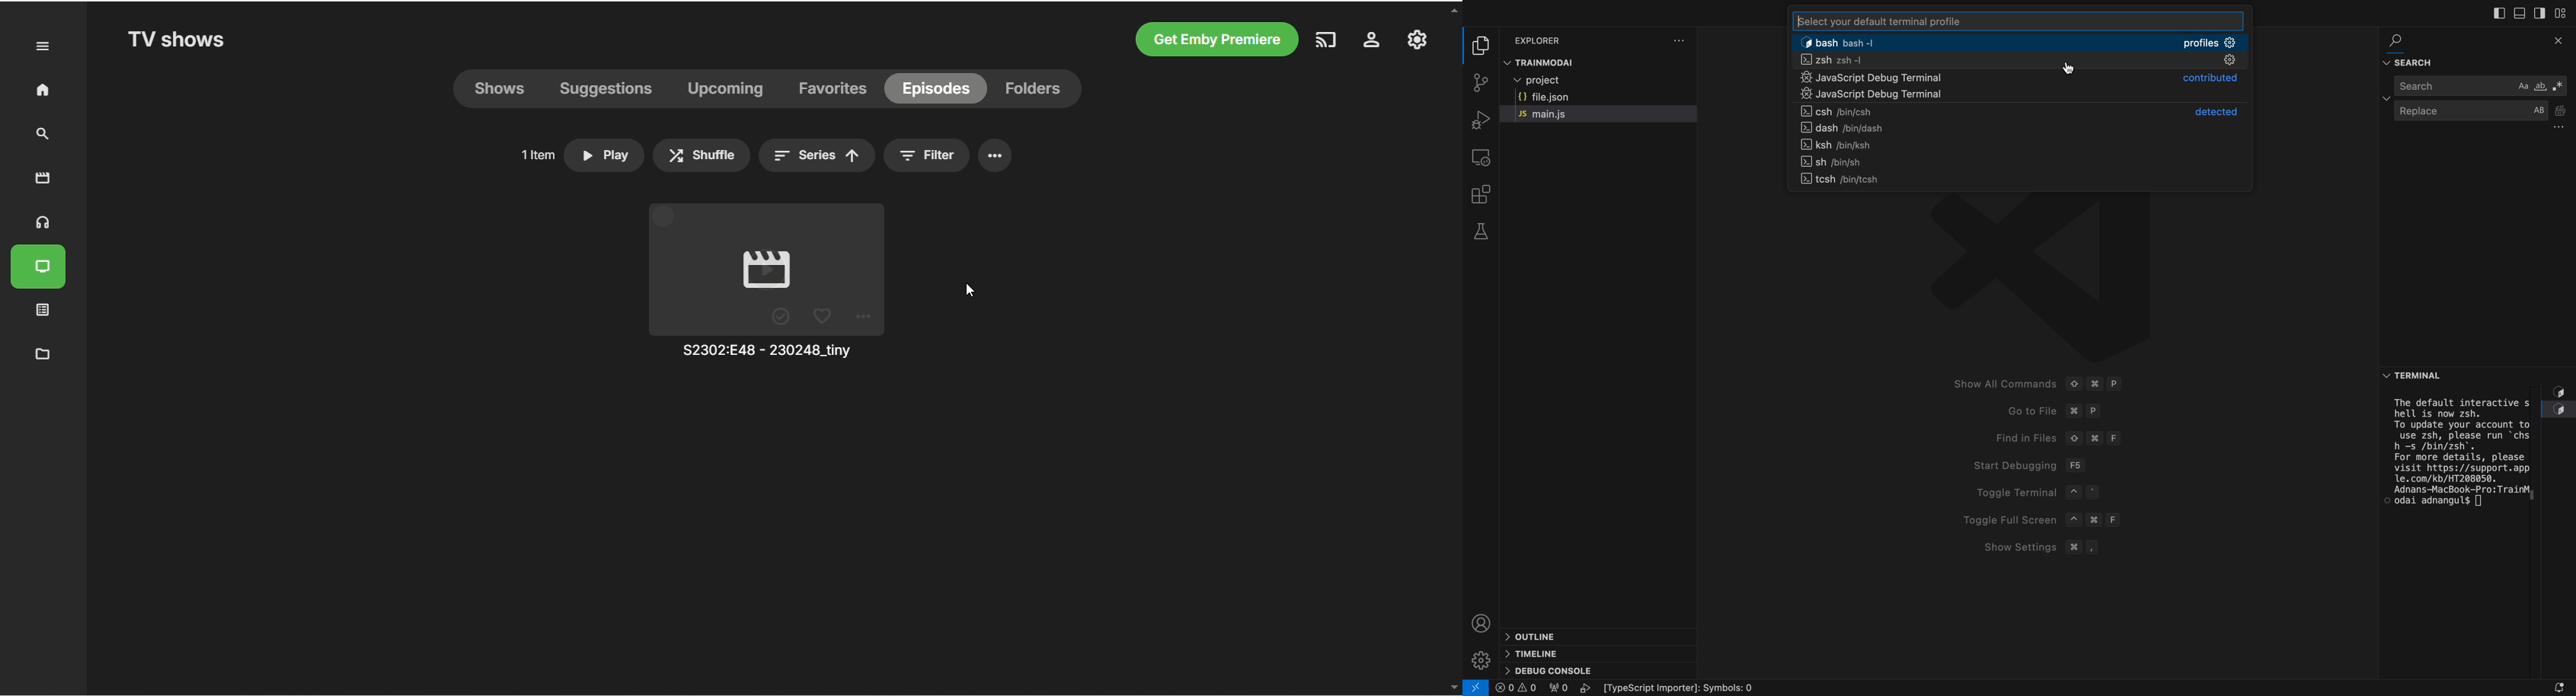 The height and width of the screenshot is (700, 2576). I want to click on » Play, so click(606, 155).